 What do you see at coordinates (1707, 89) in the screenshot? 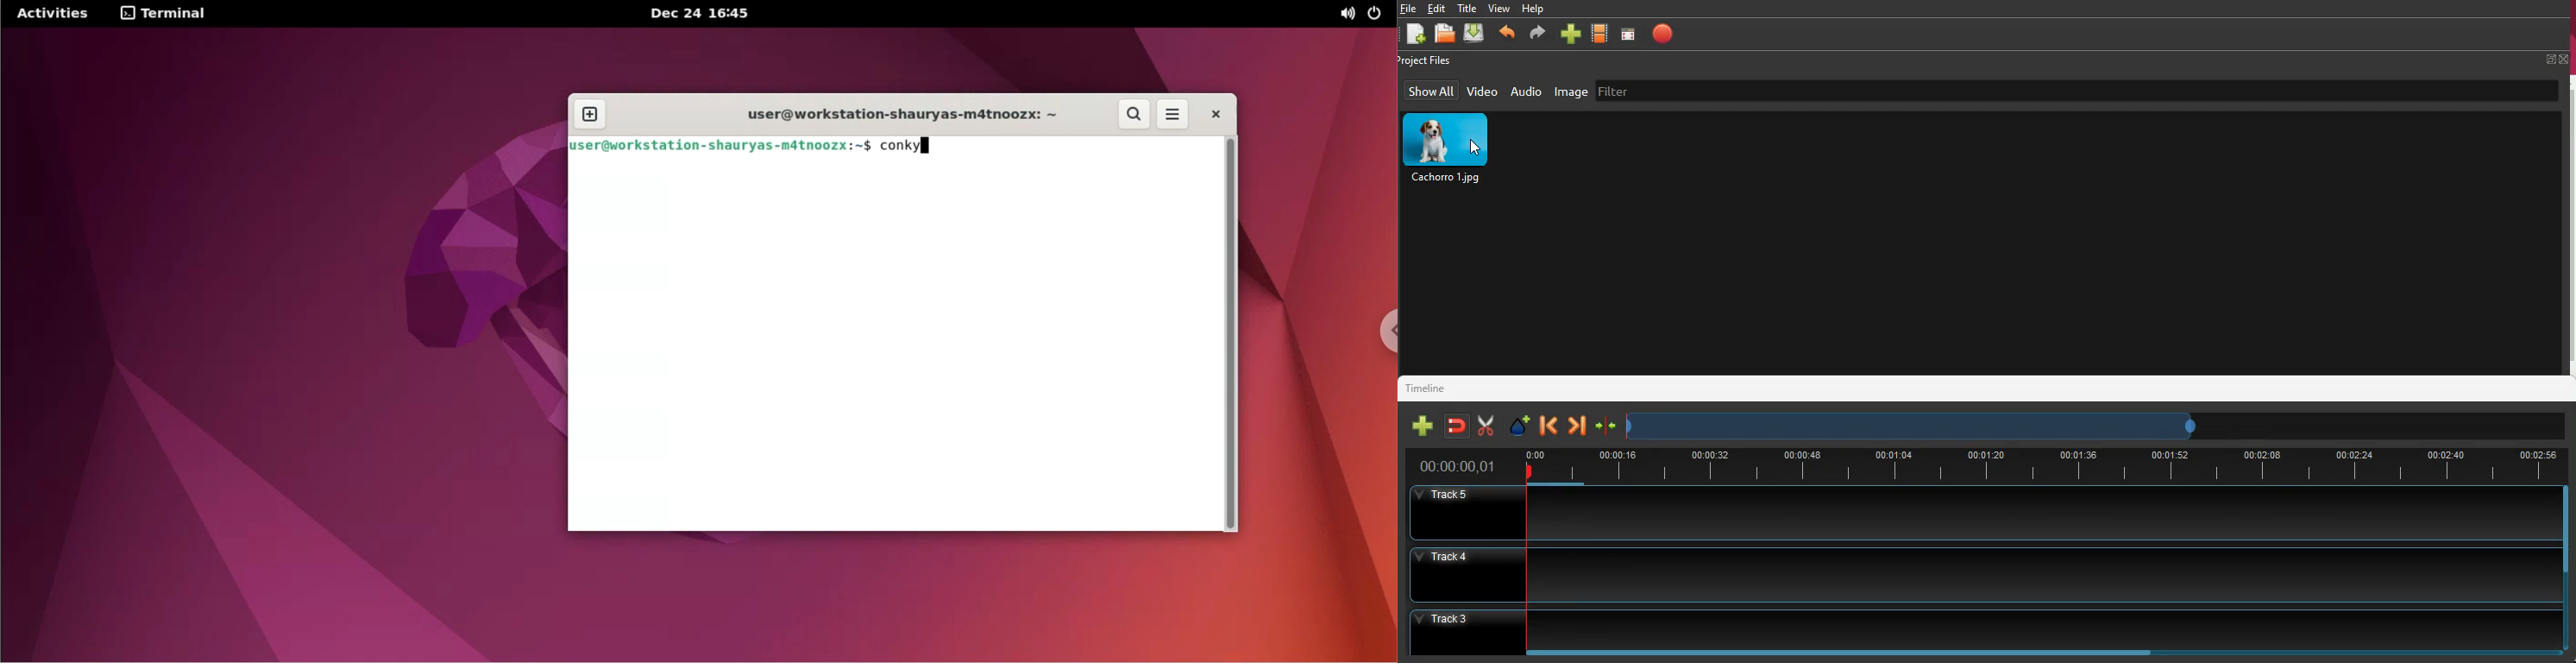
I see `filter` at bounding box center [1707, 89].